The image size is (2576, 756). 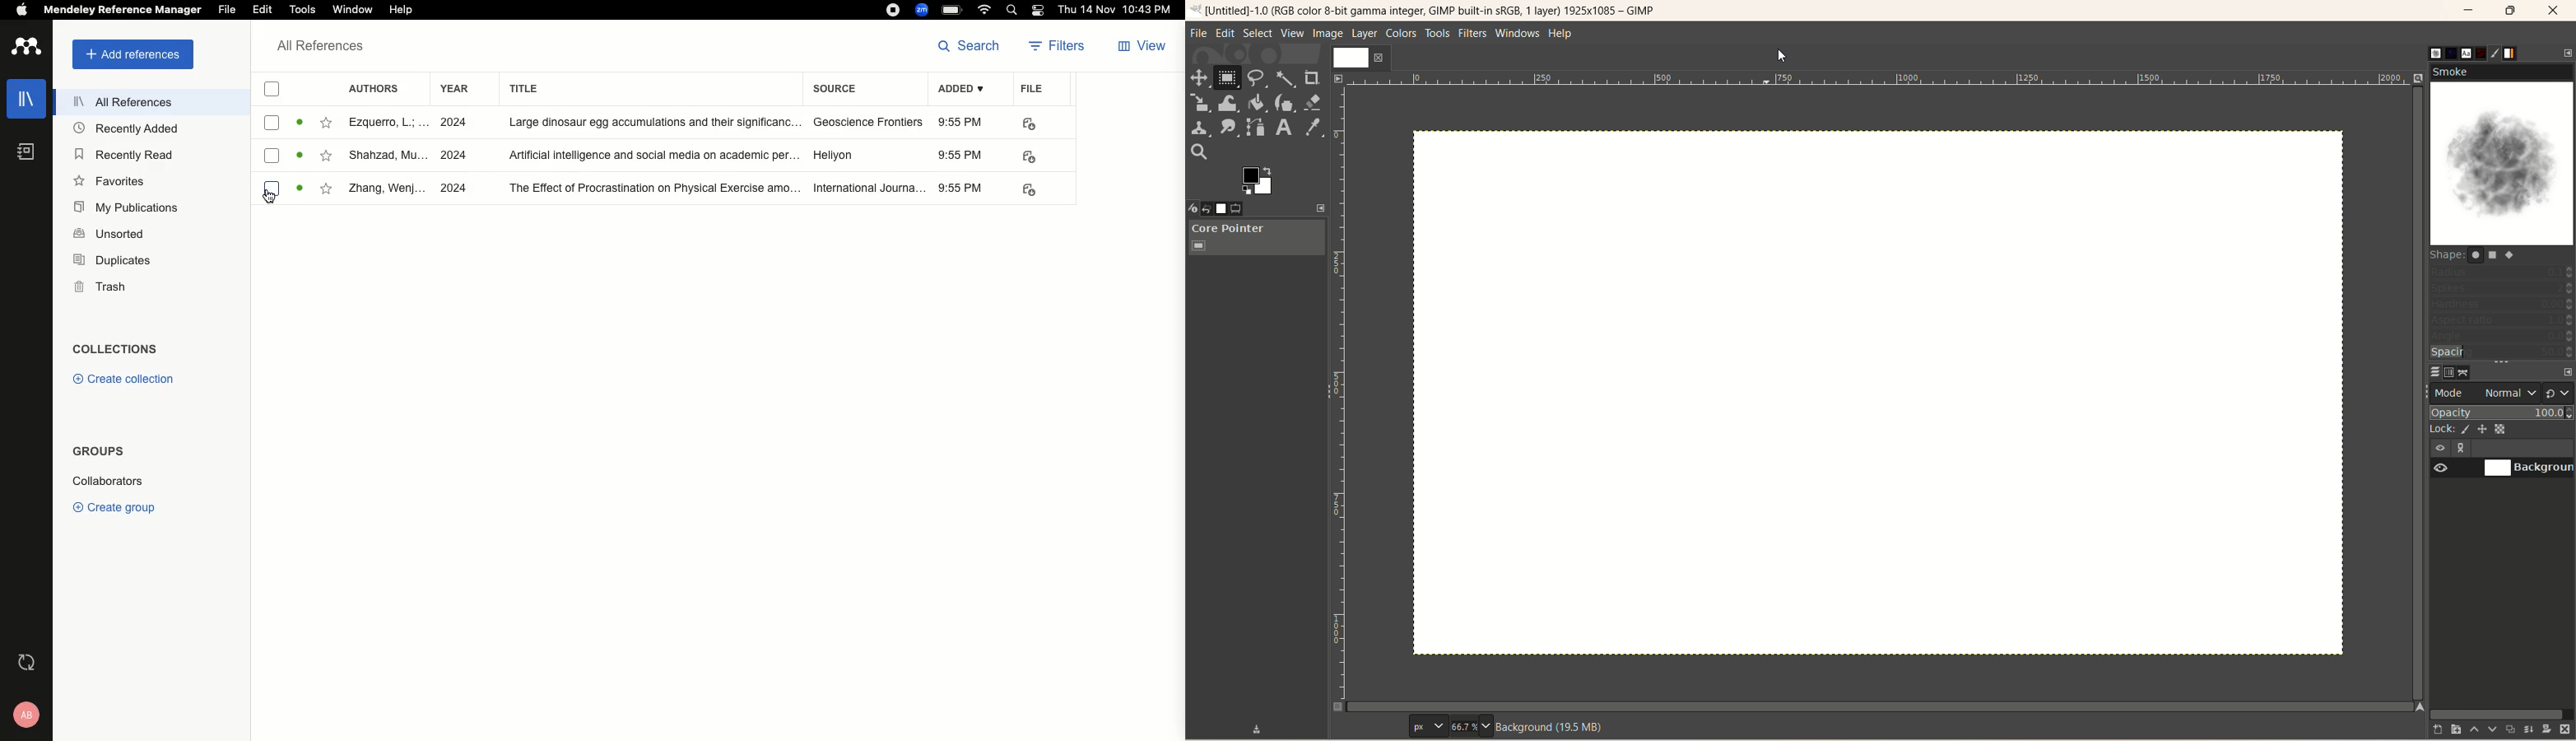 What do you see at coordinates (1313, 102) in the screenshot?
I see `eraser tool` at bounding box center [1313, 102].